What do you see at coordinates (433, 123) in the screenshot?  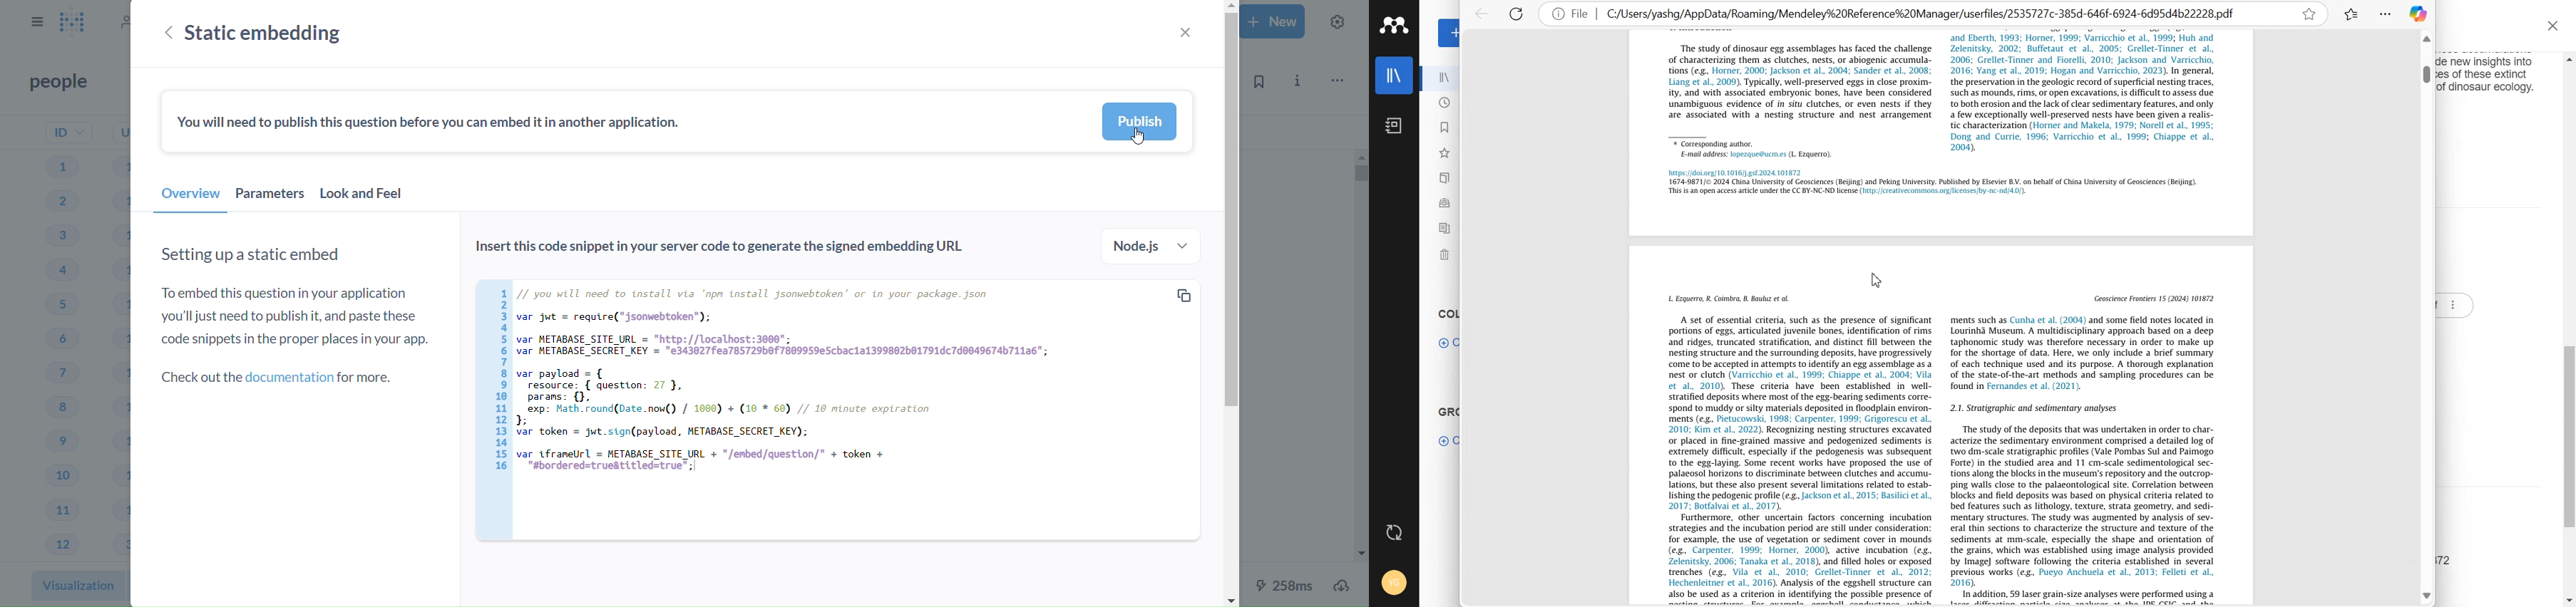 I see `you'll nedd to publish this question before you can embed it in another application` at bounding box center [433, 123].